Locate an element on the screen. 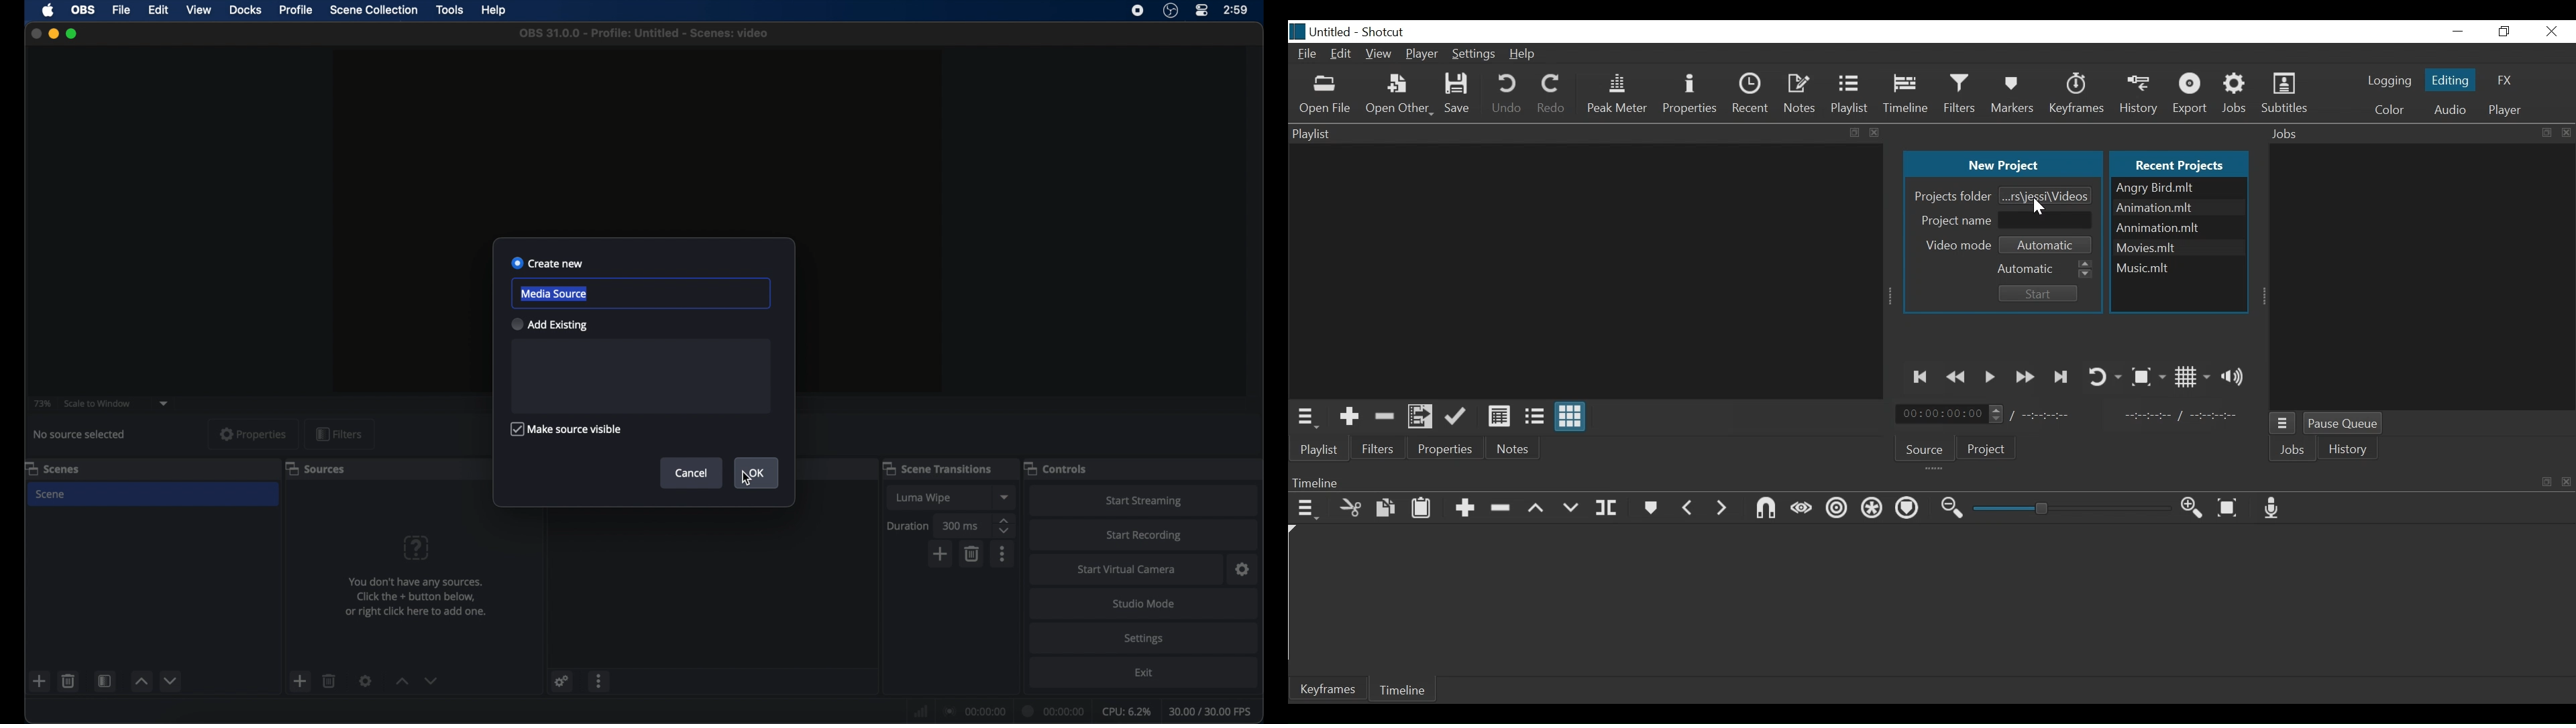  File name is located at coordinates (2180, 188).